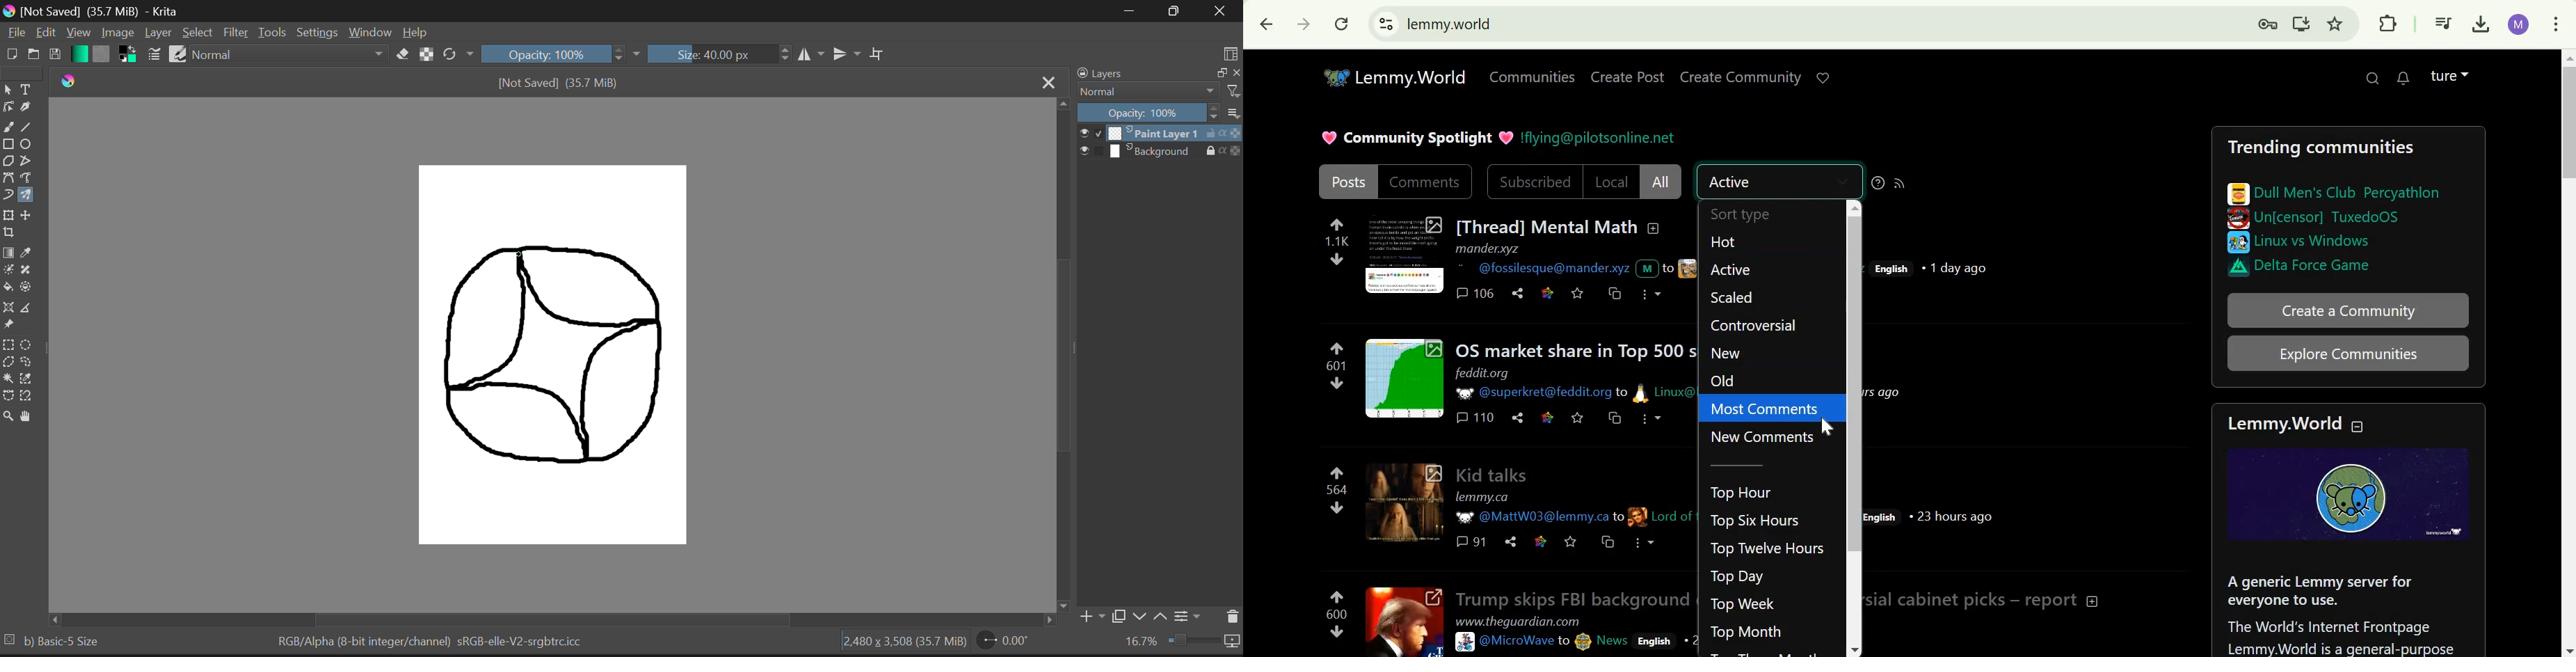  I want to click on save, so click(1578, 293).